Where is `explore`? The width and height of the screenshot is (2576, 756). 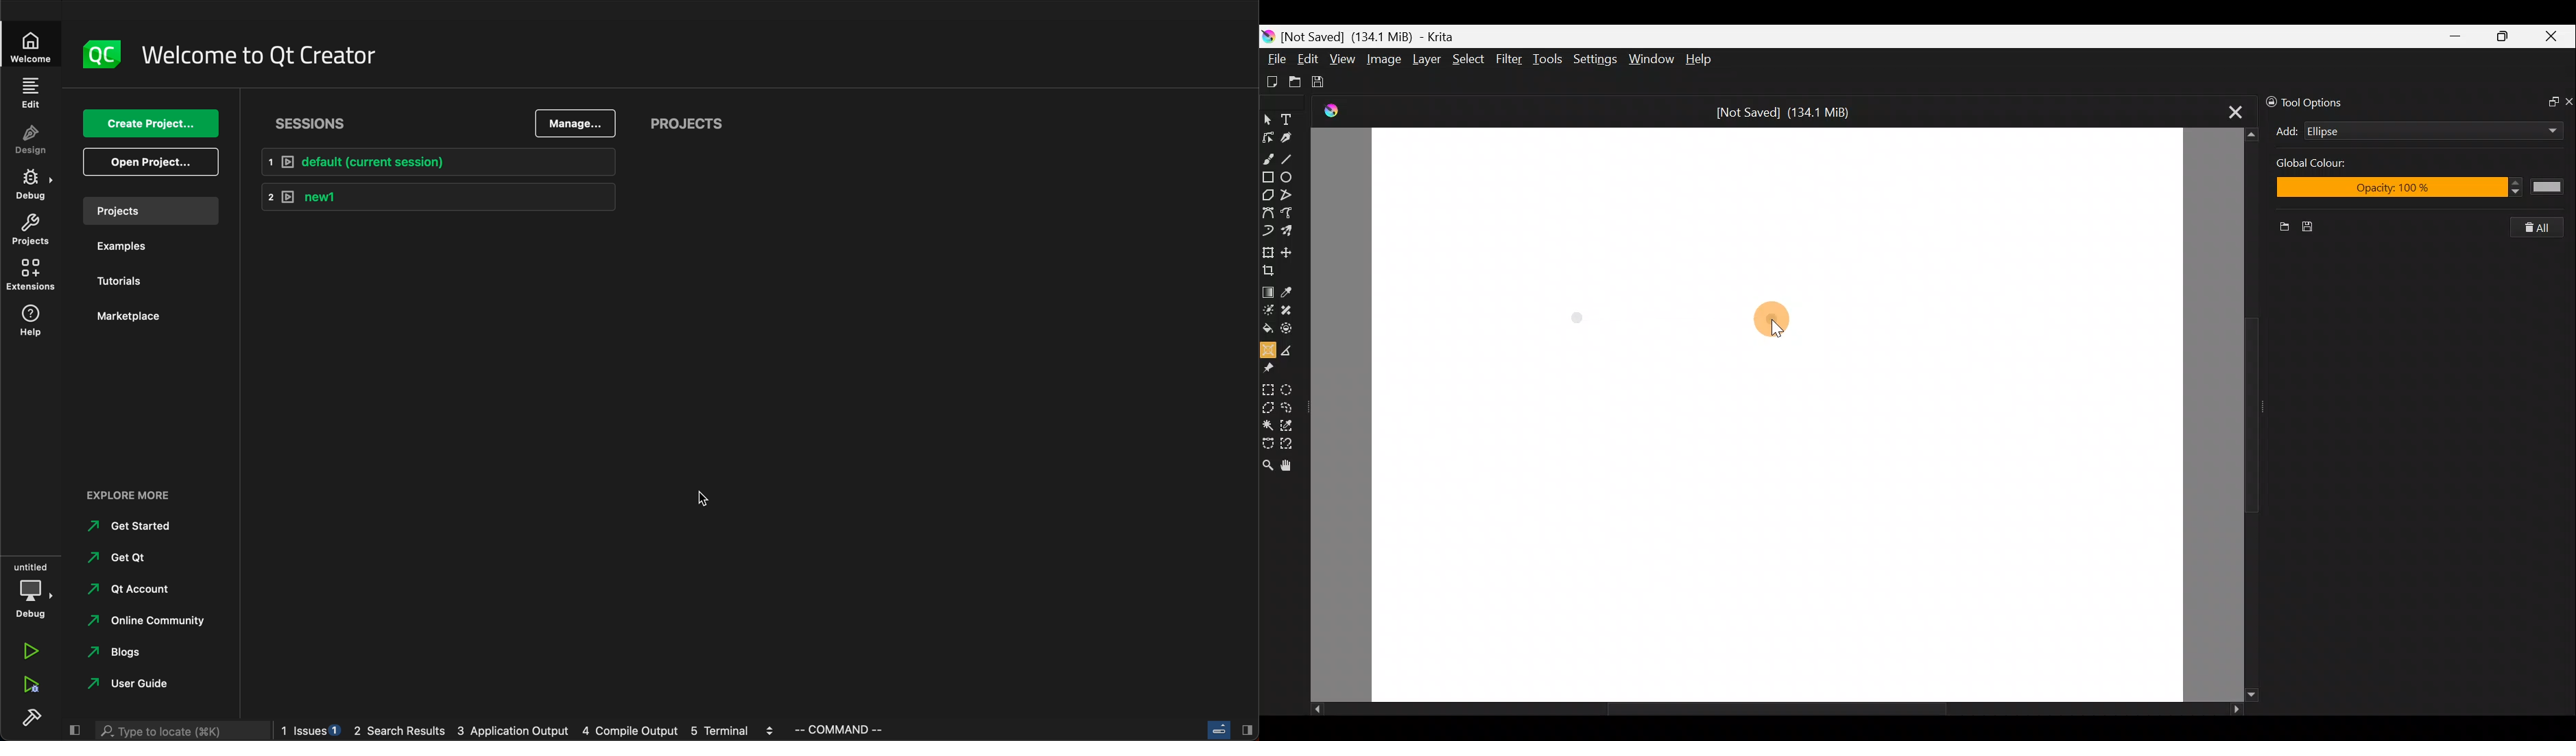
explore is located at coordinates (132, 495).